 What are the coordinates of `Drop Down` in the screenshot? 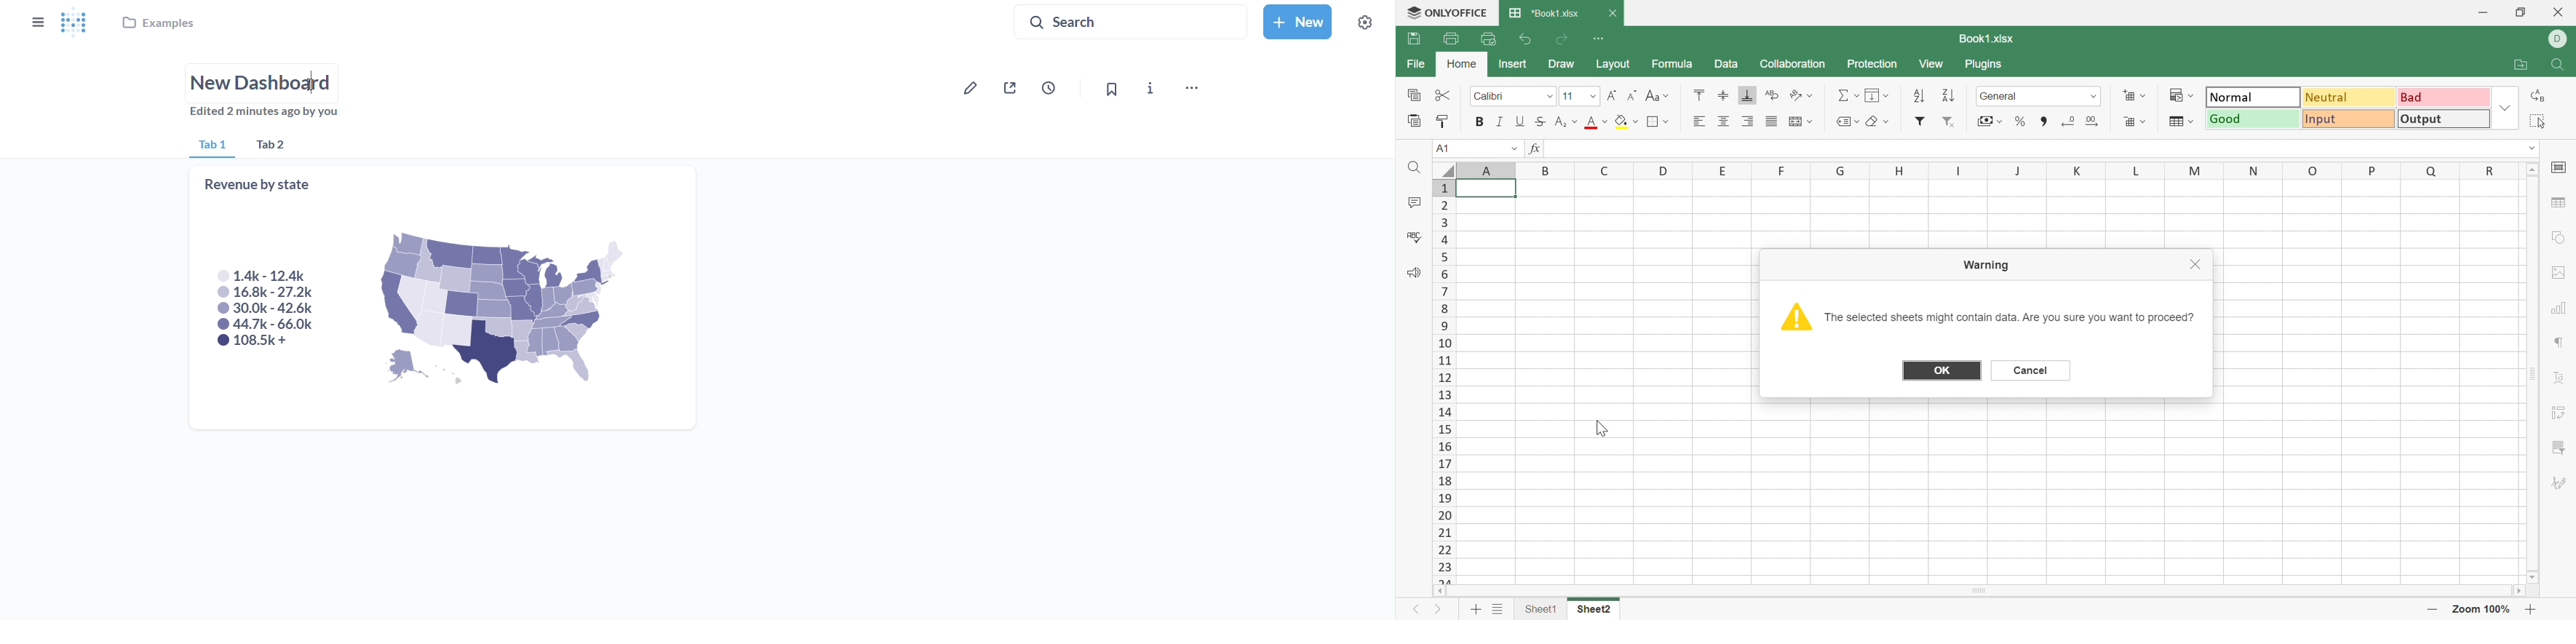 It's located at (1576, 121).